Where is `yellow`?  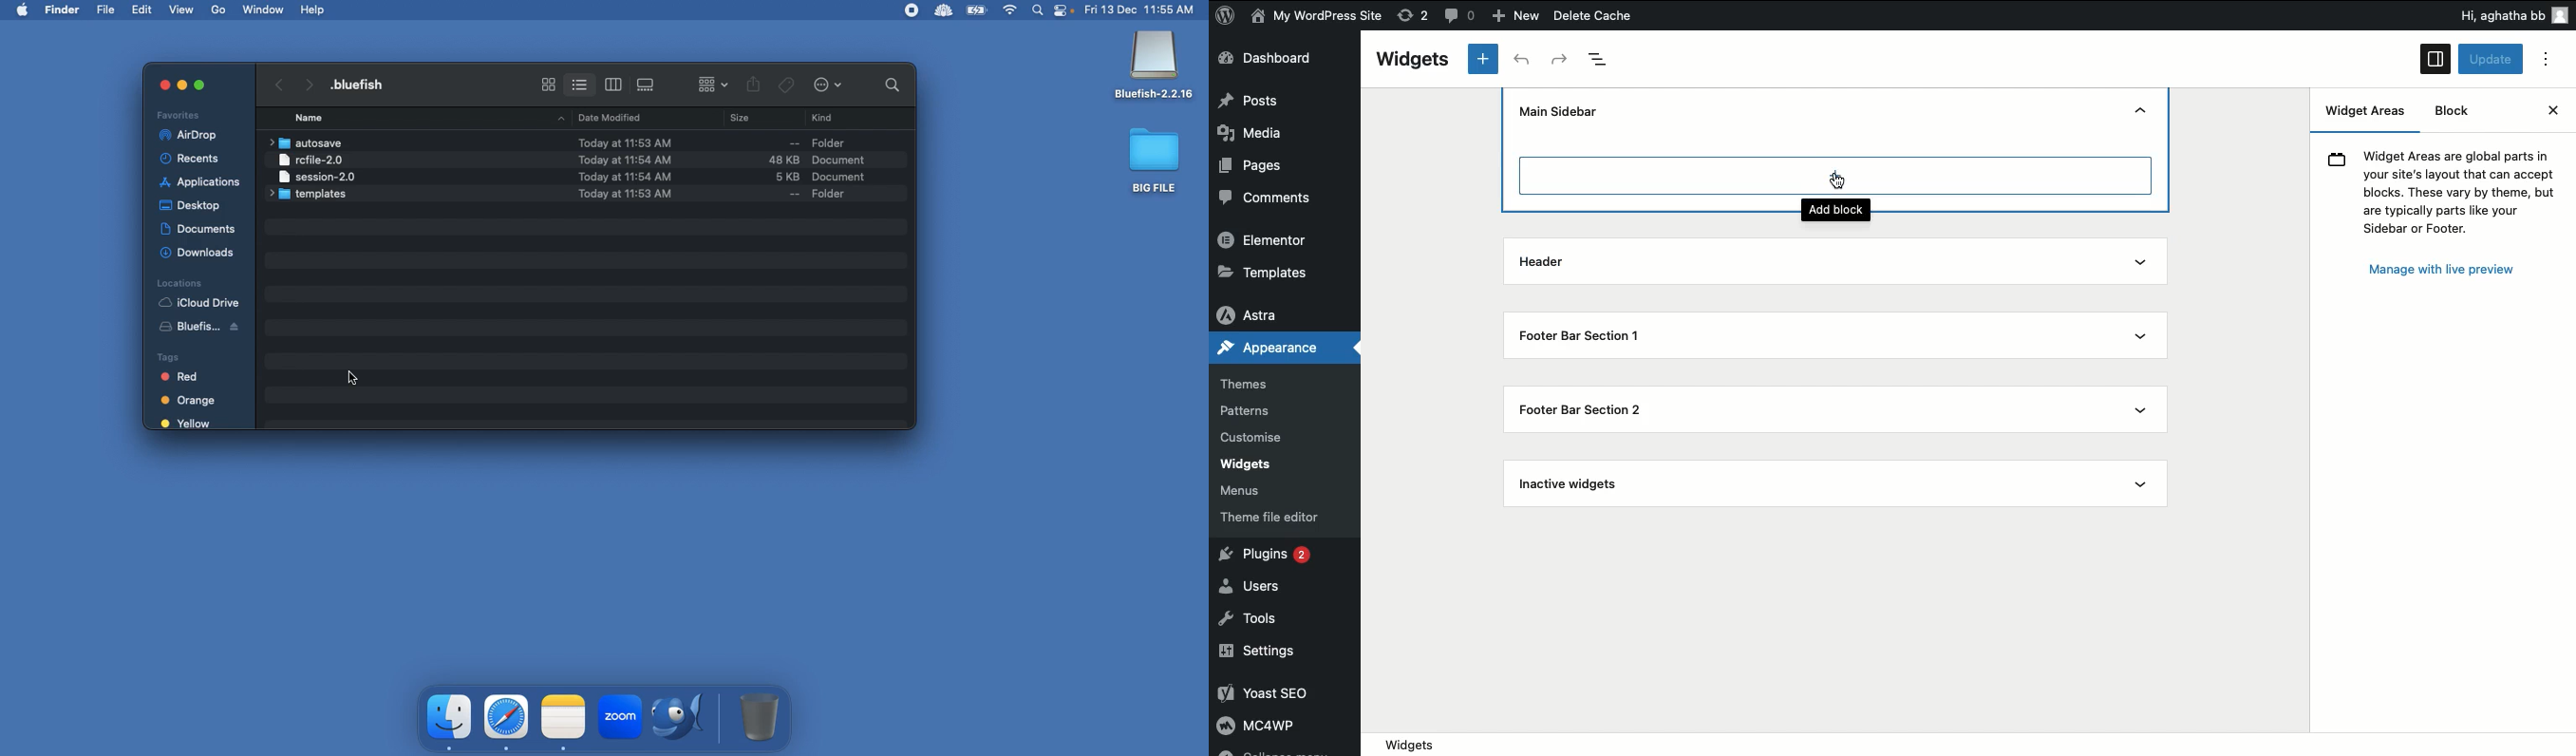
yellow is located at coordinates (187, 424).